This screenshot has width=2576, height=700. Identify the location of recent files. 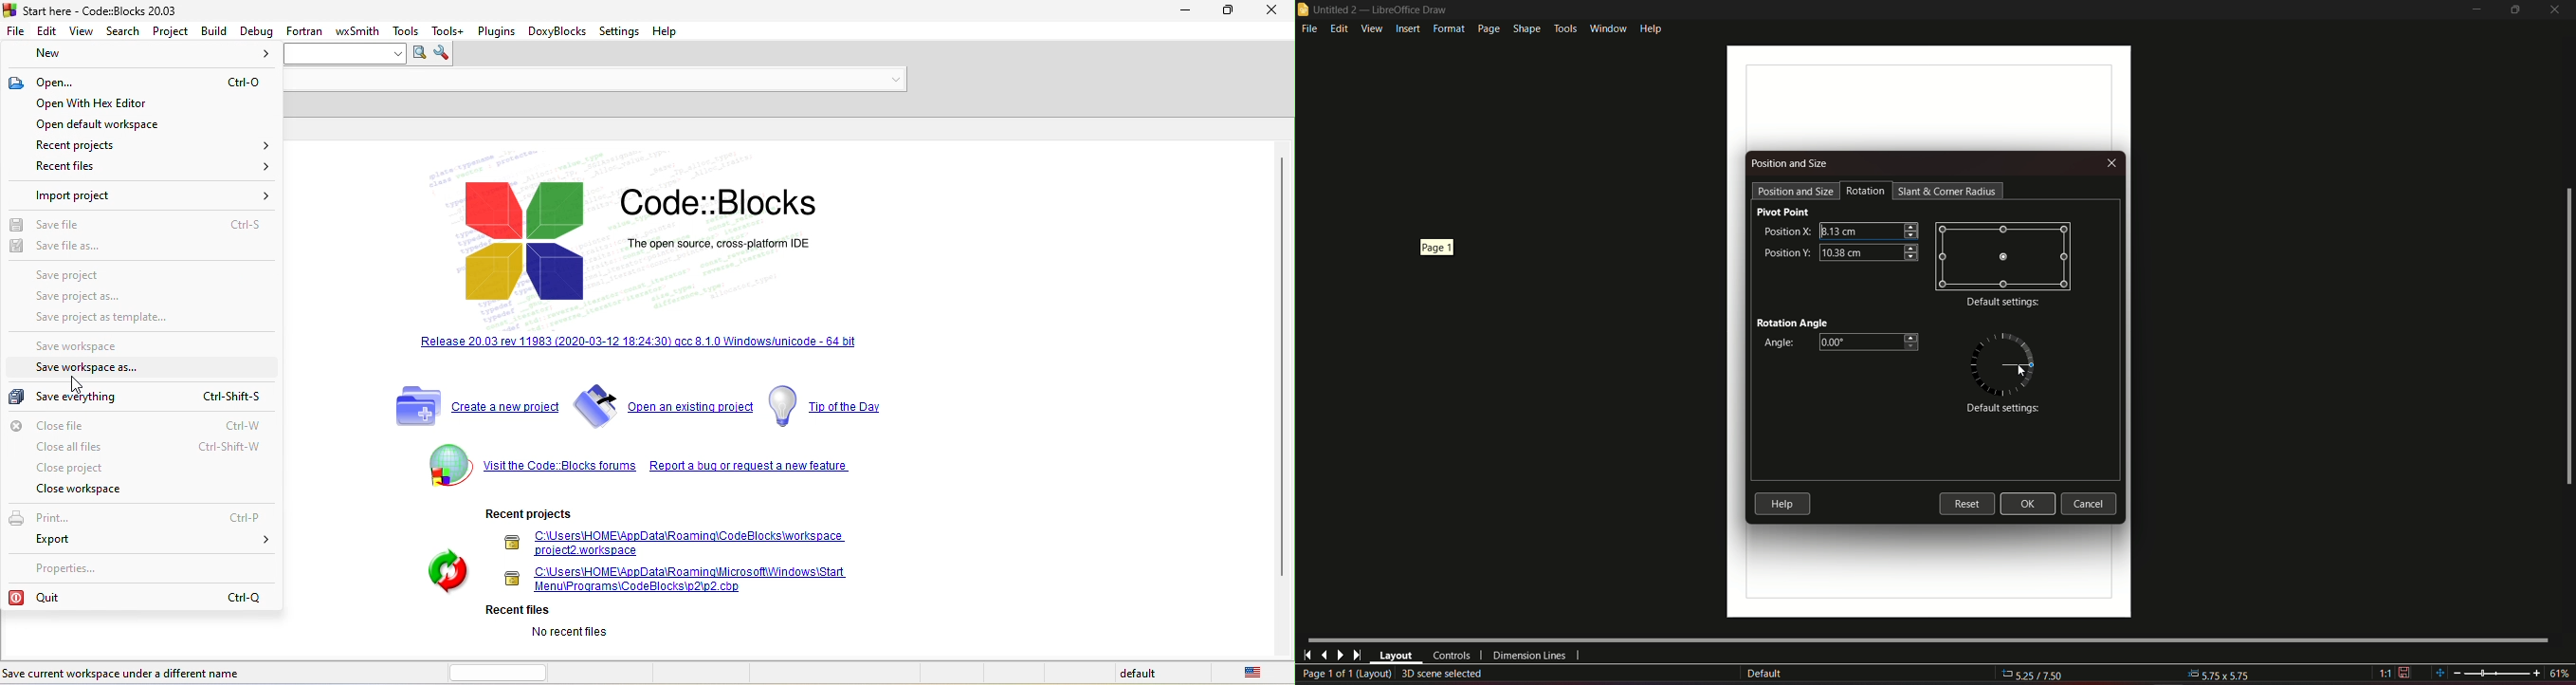
(145, 167).